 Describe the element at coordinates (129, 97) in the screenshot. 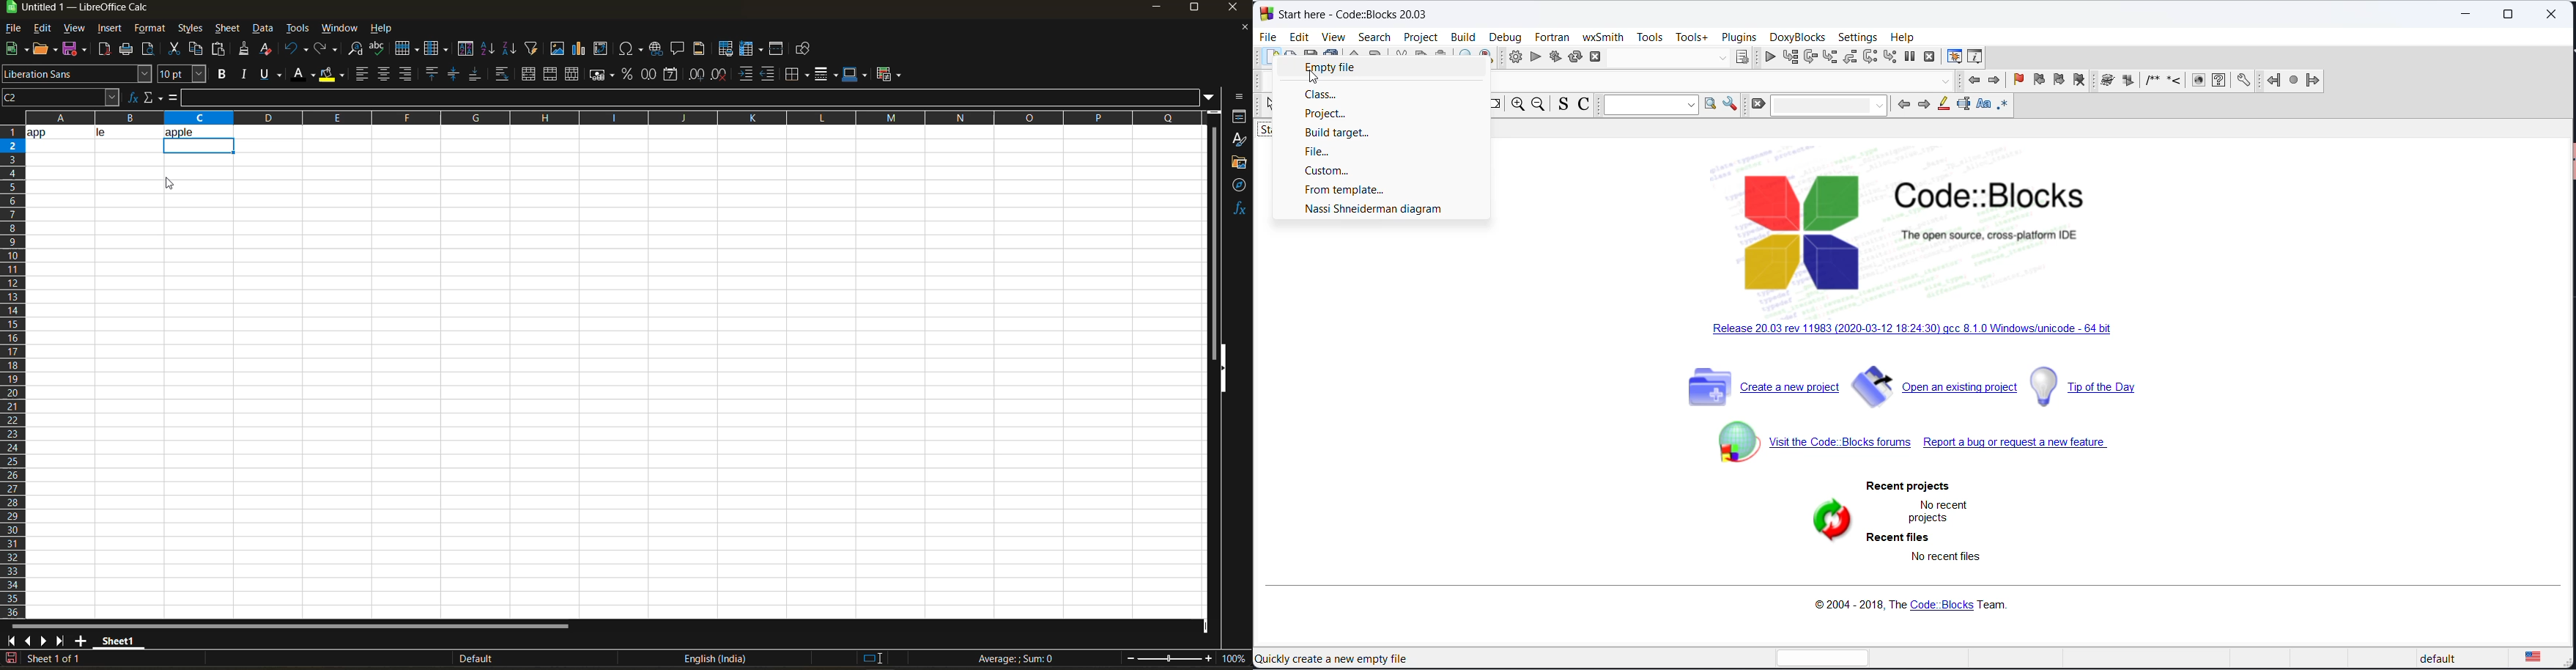

I see `function wizard` at that location.